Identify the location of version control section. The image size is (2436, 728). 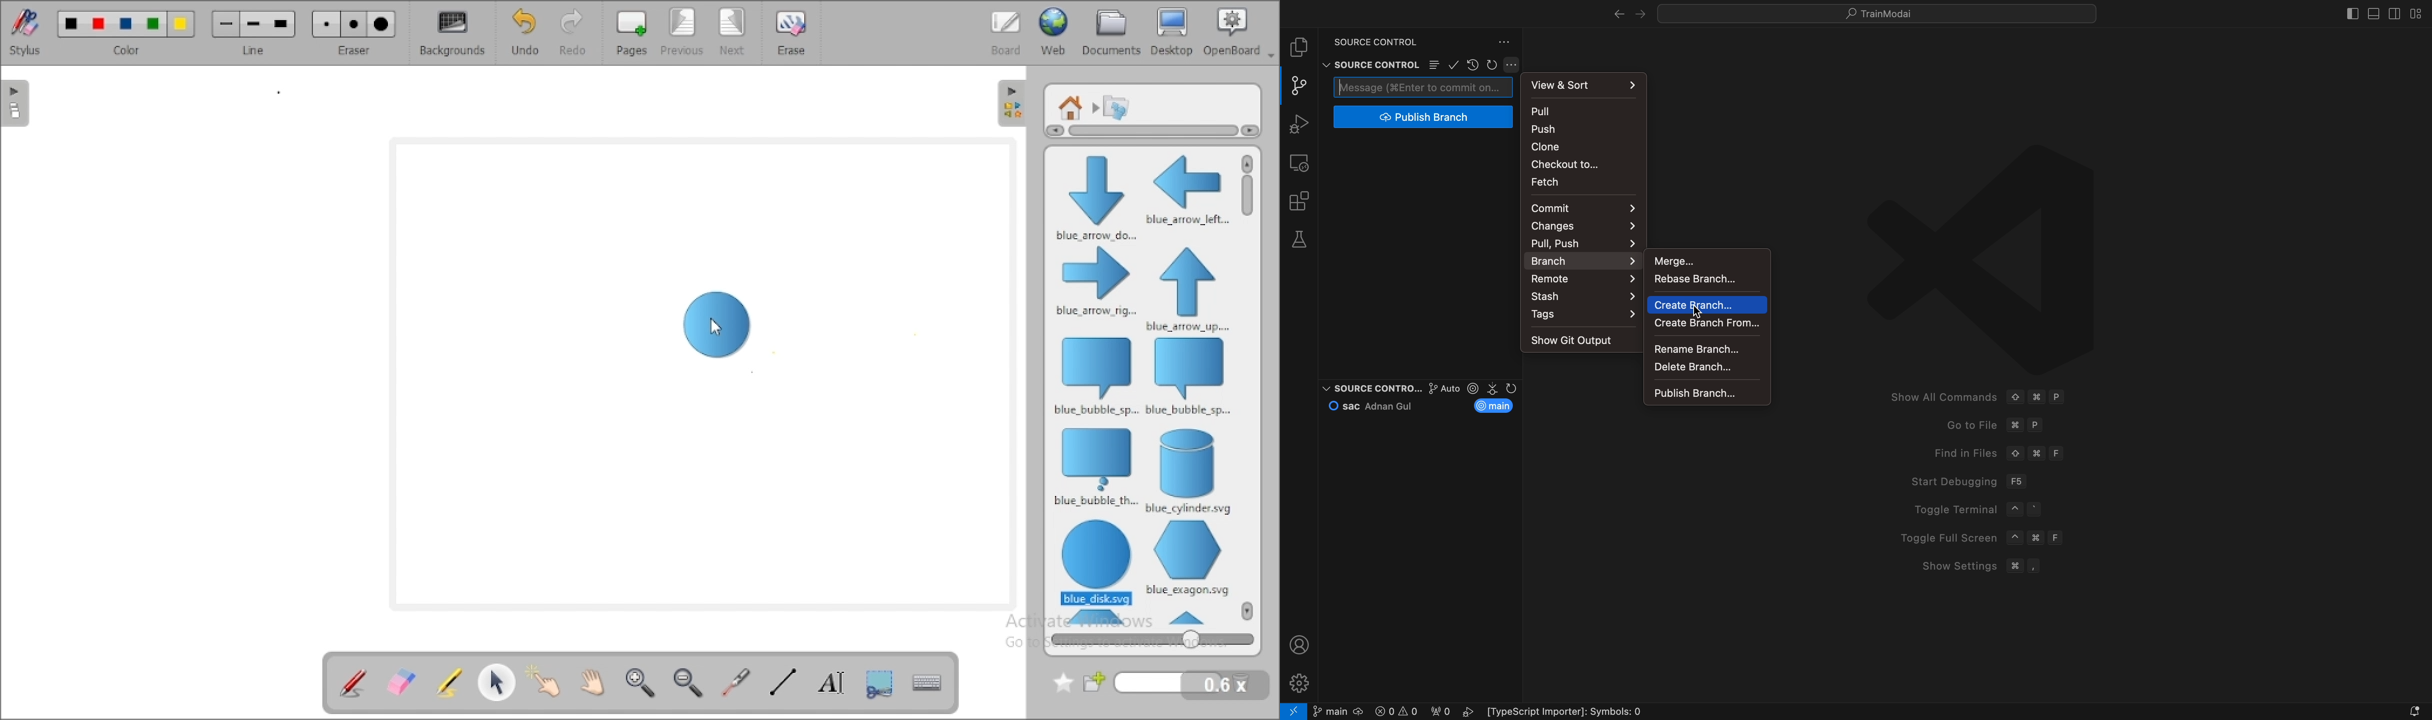
(1494, 388).